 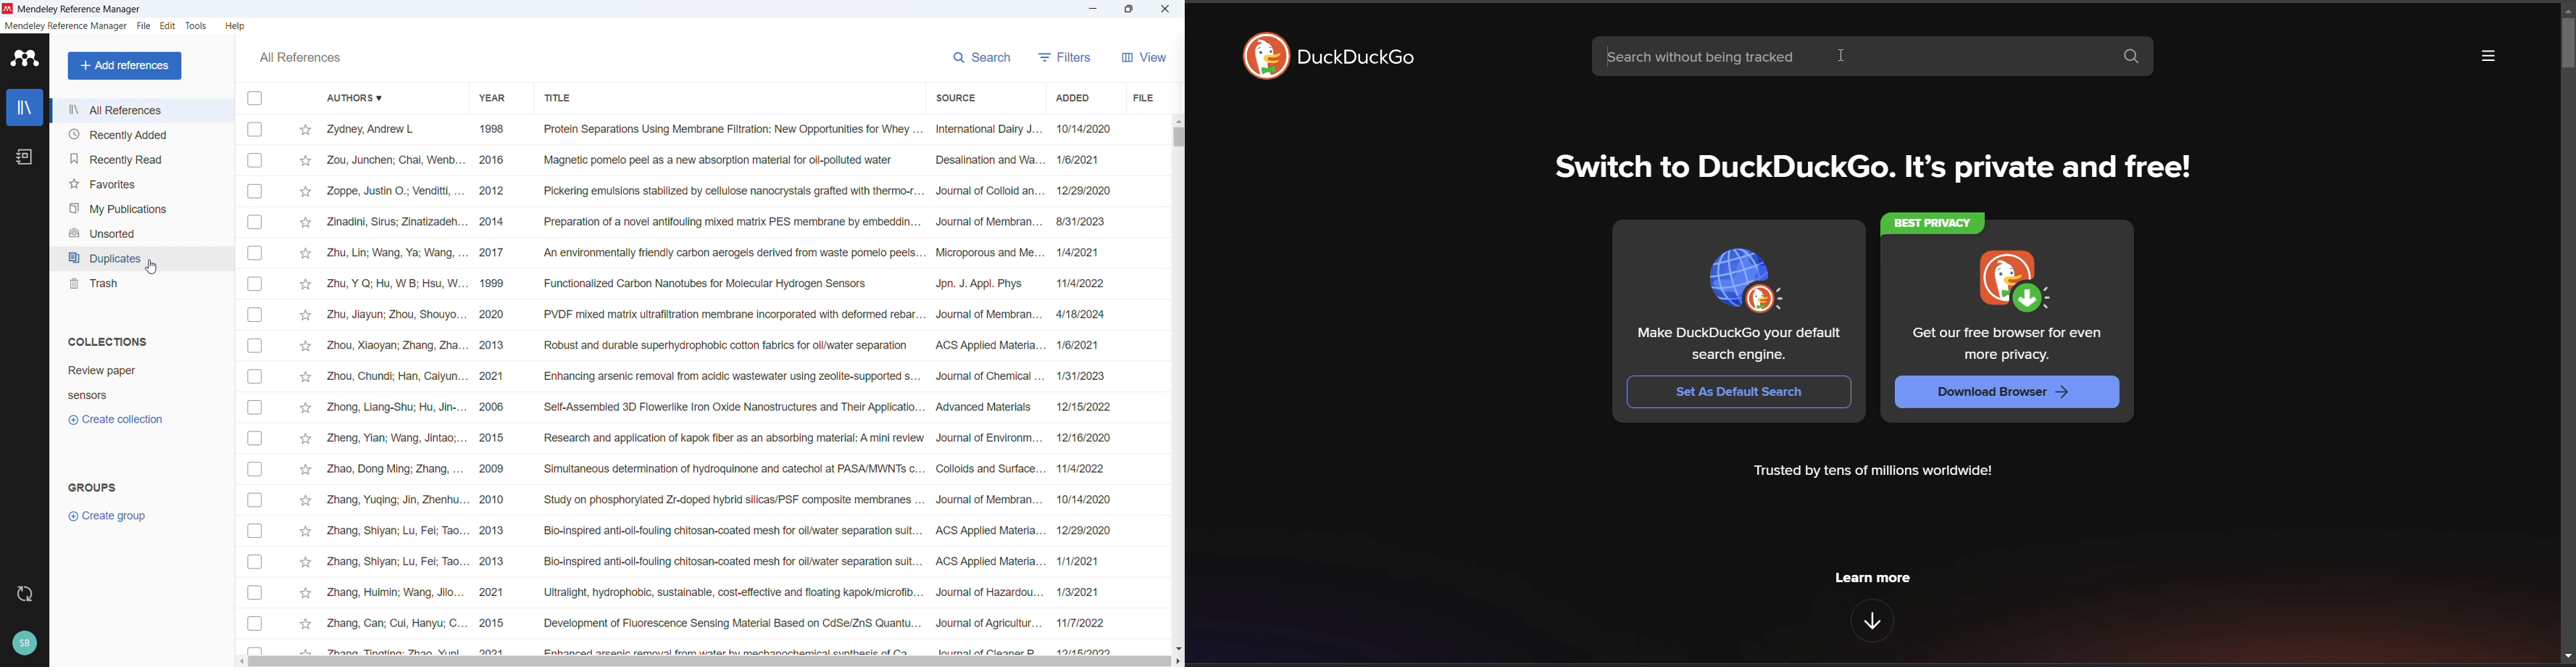 I want to click on View , so click(x=1146, y=57).